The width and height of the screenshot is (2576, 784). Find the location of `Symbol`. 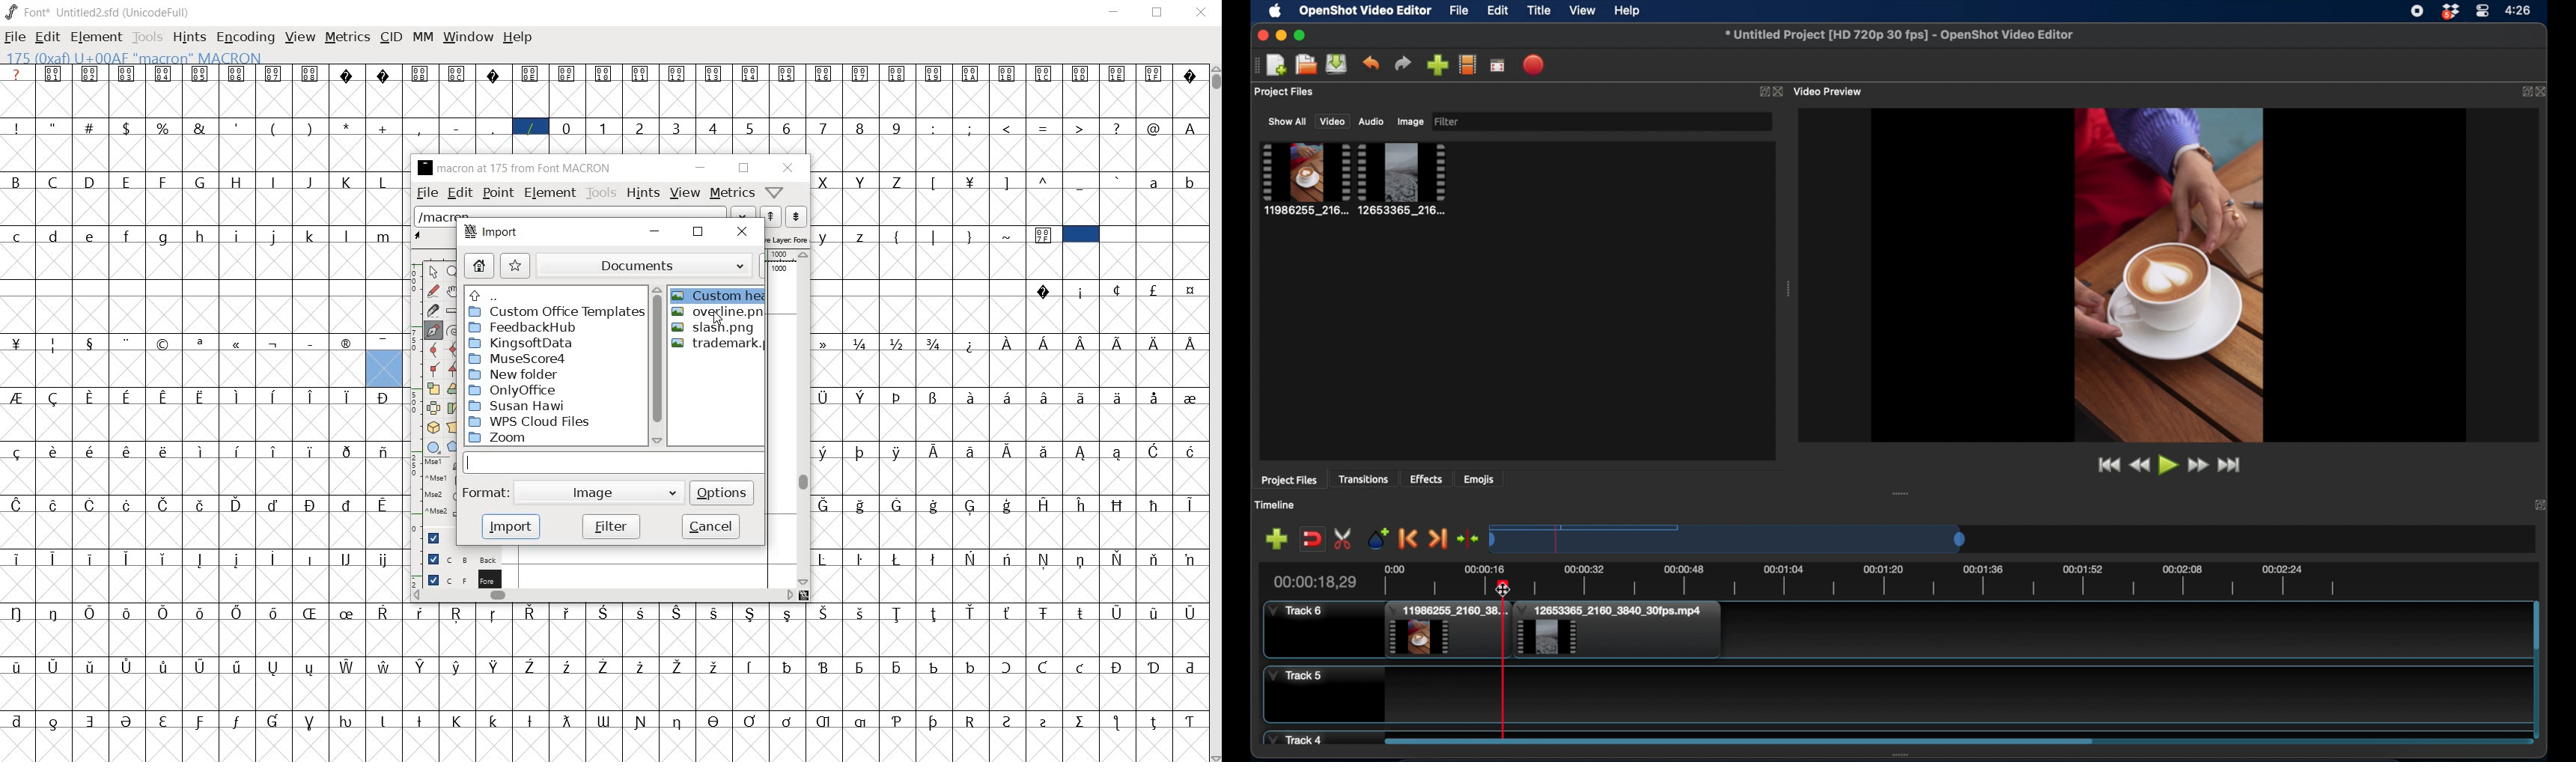

Symbol is located at coordinates (1007, 342).